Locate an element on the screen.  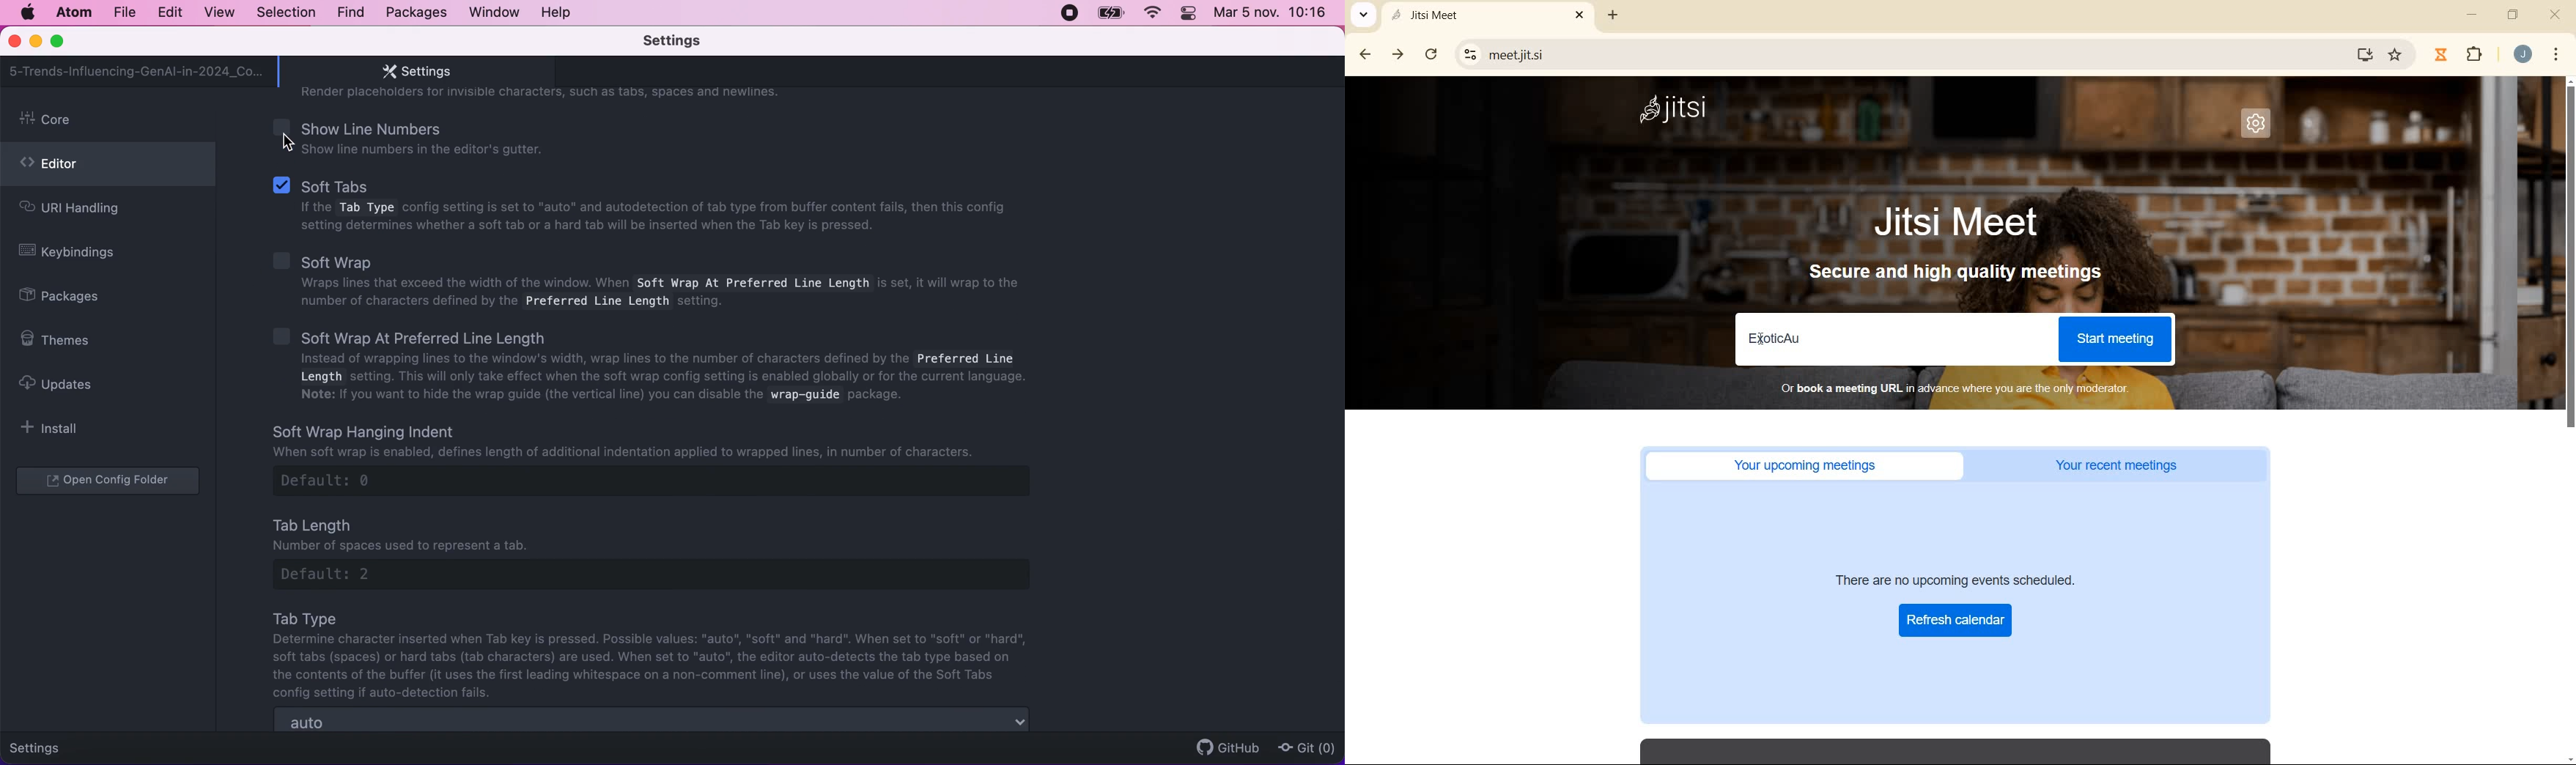
cursor is located at coordinates (293, 143).